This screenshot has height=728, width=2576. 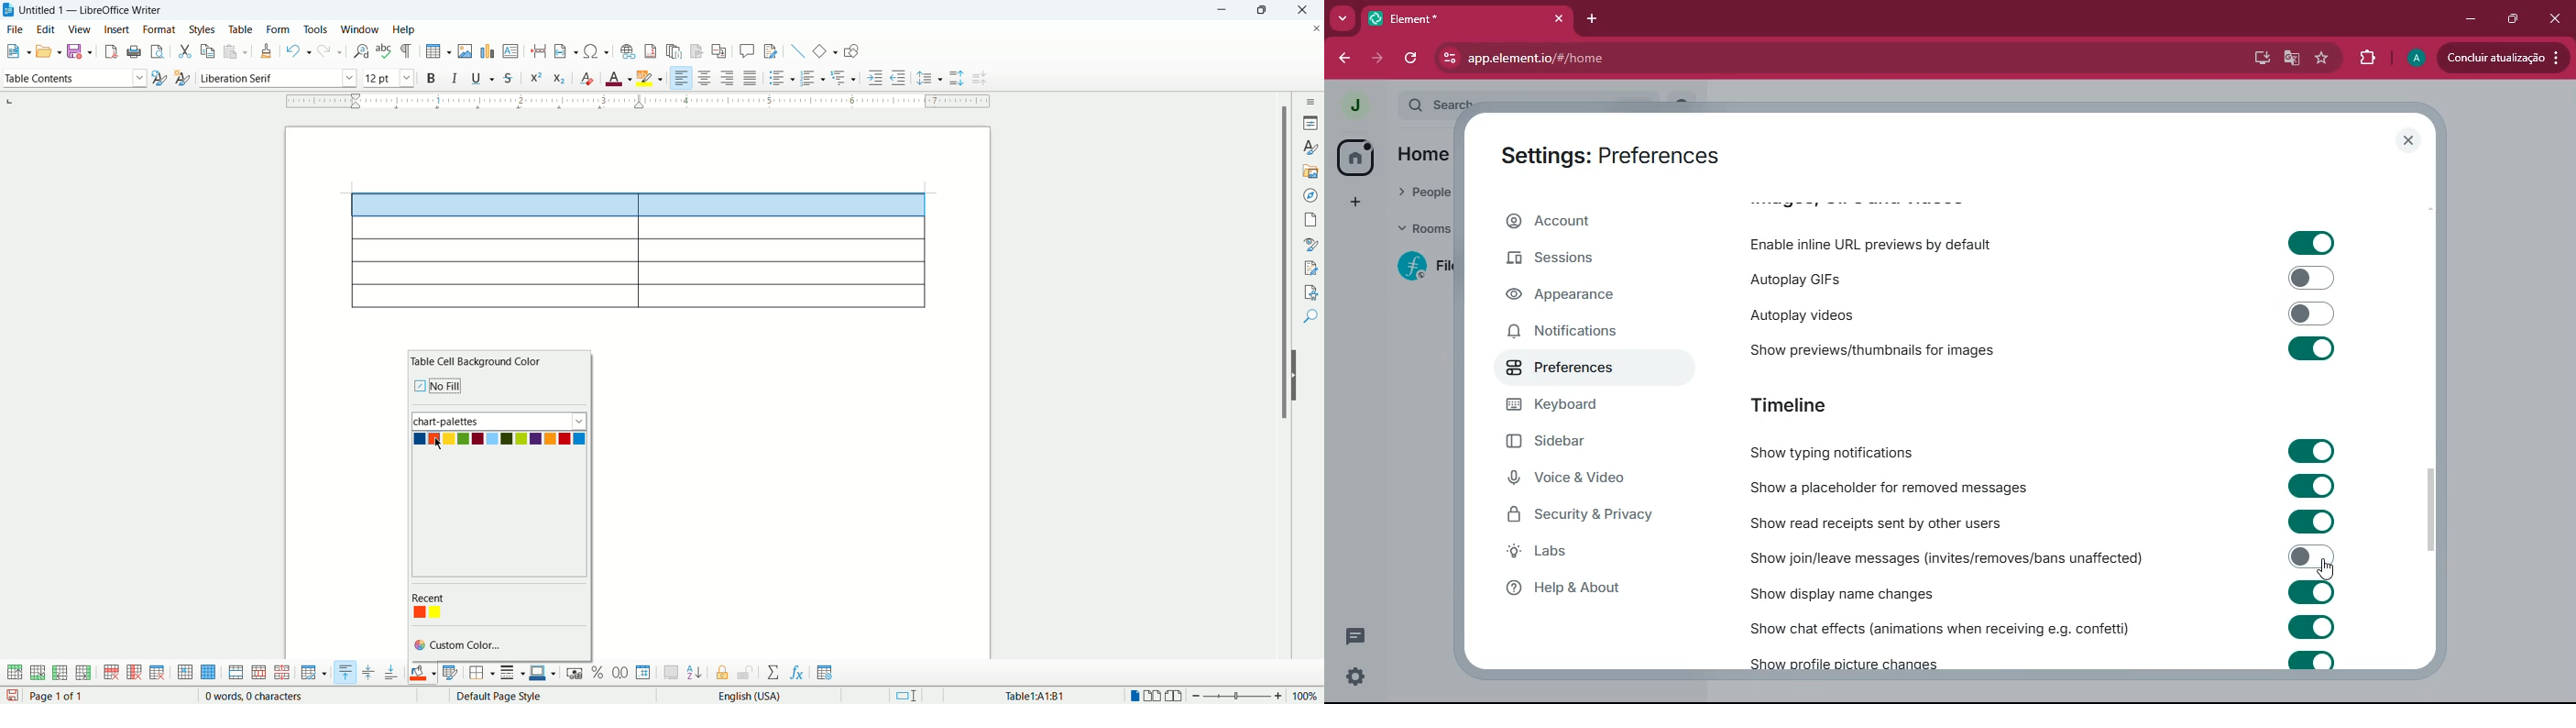 I want to click on voice & video, so click(x=1572, y=480).